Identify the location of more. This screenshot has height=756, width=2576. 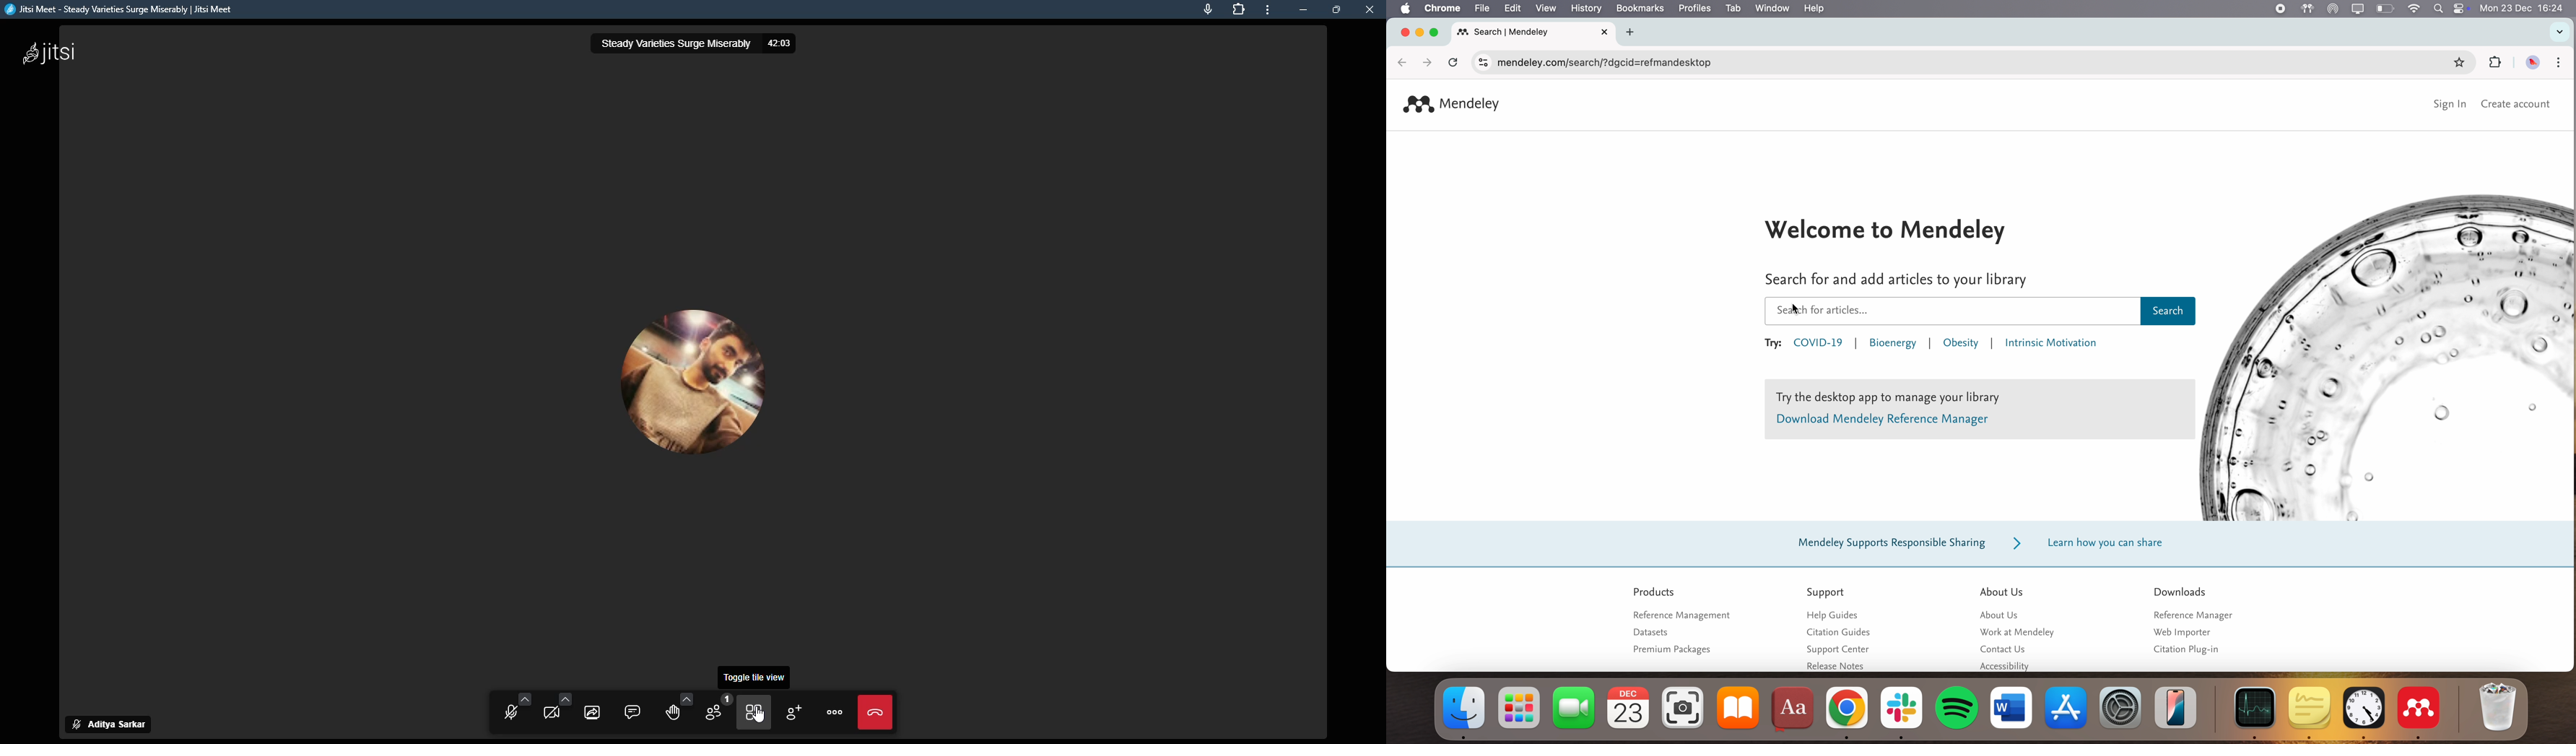
(1271, 11).